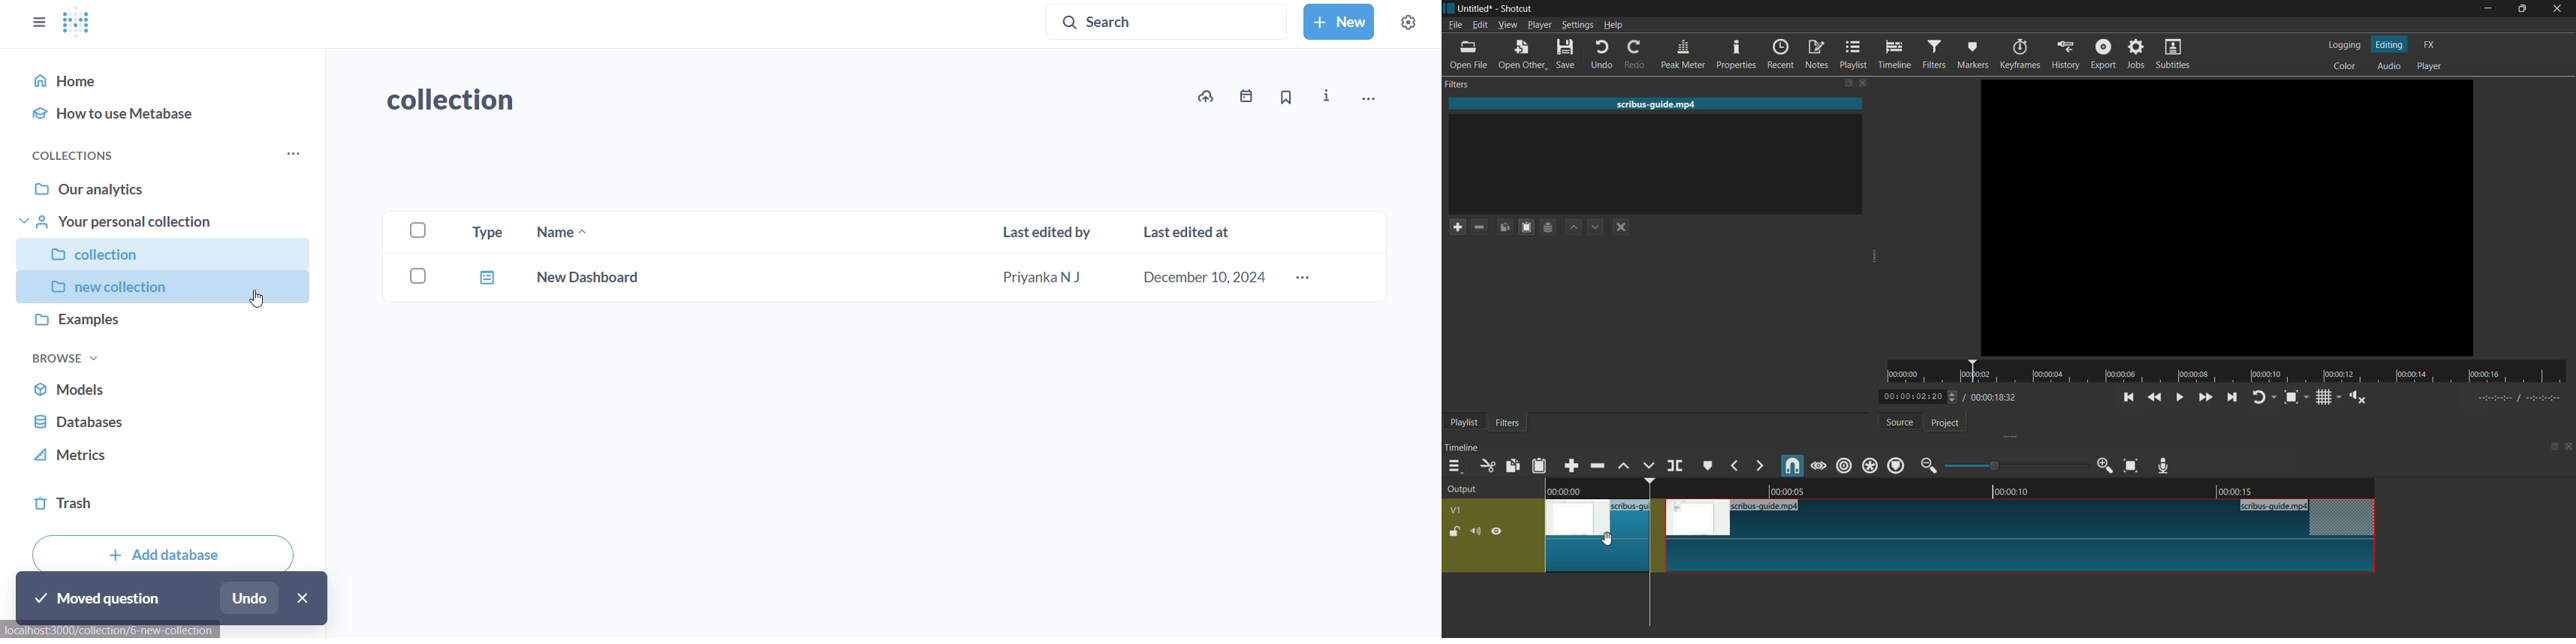  I want to click on player, so click(2429, 66).